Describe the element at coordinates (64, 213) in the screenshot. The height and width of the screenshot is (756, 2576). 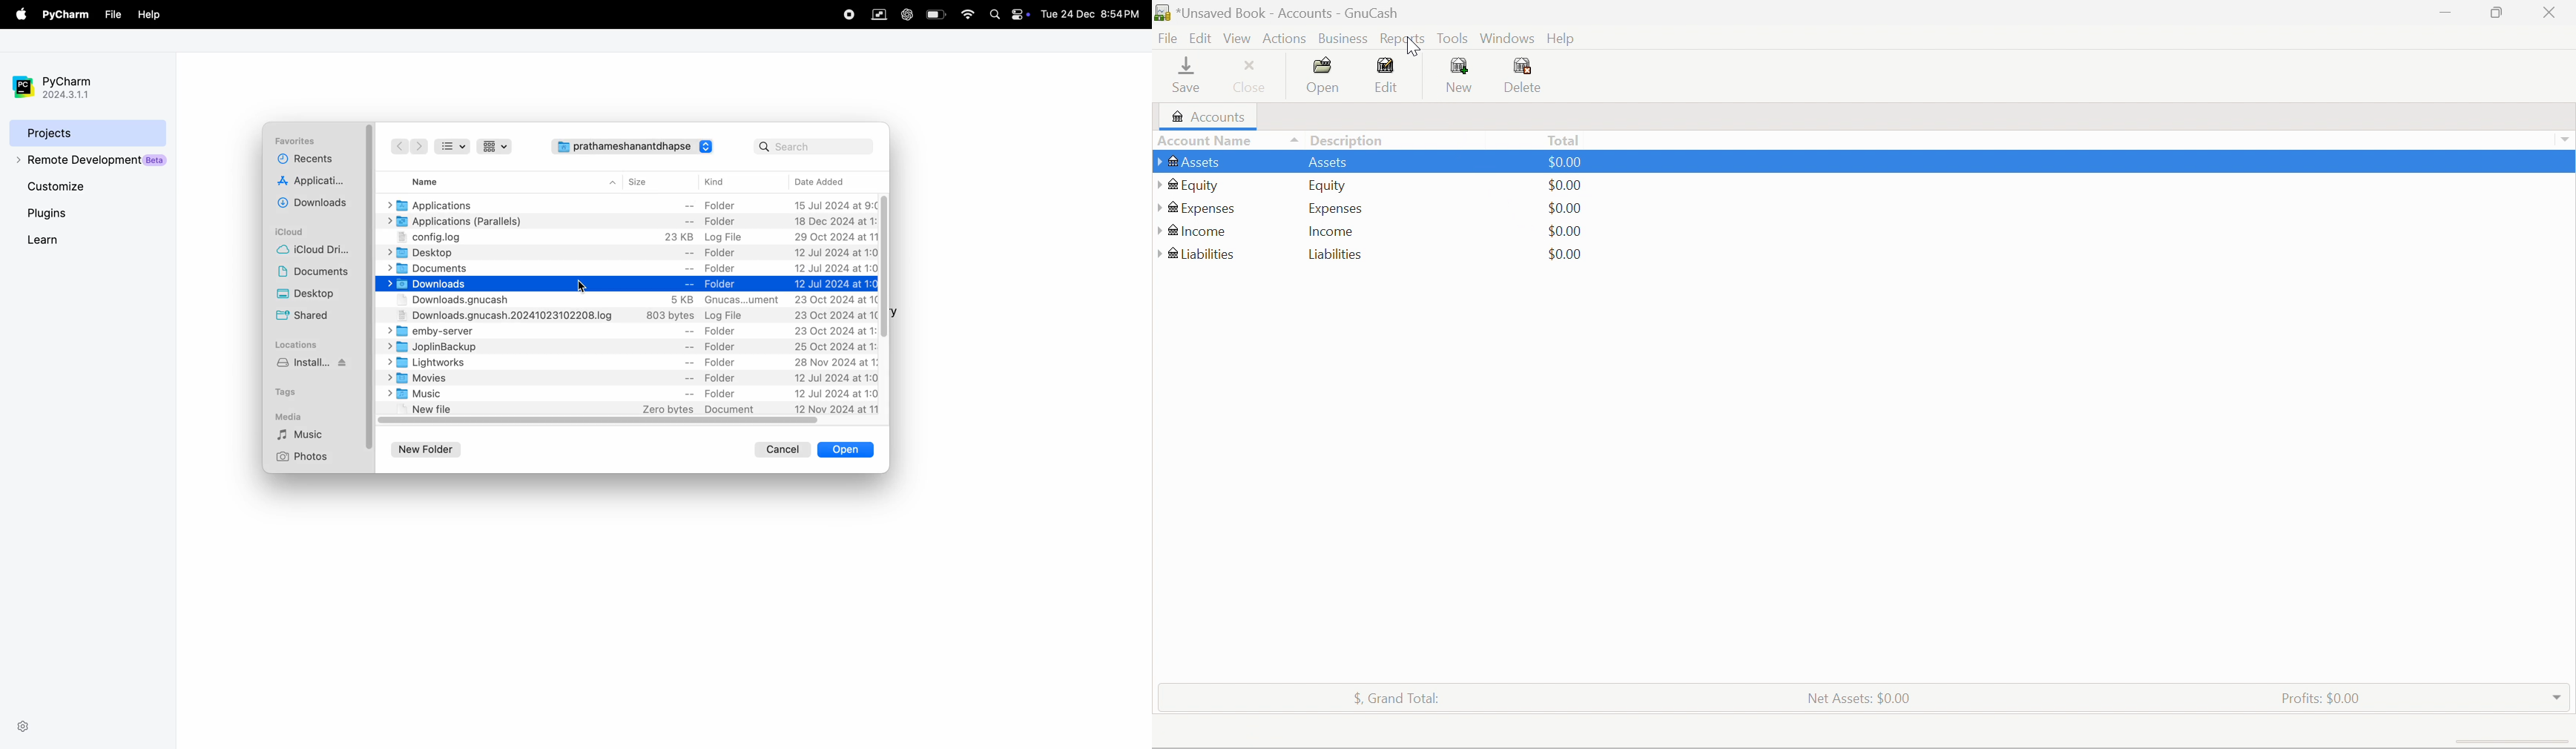
I see `plugins` at that location.